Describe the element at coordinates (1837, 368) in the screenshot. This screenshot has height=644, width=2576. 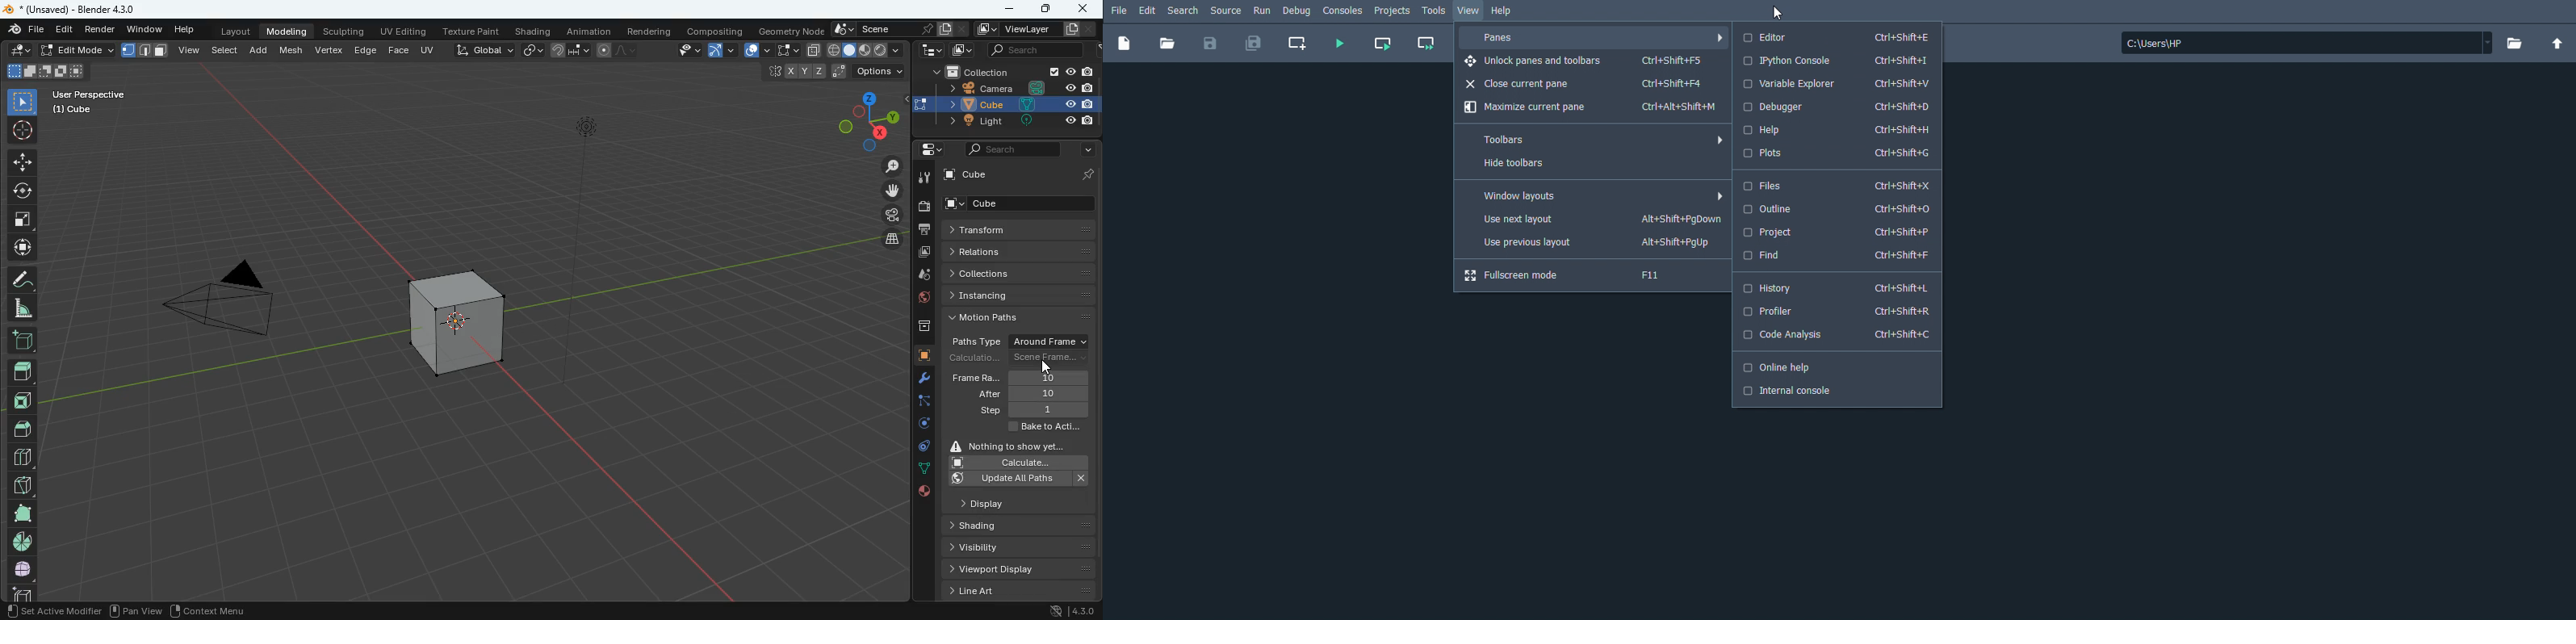
I see `Online help` at that location.